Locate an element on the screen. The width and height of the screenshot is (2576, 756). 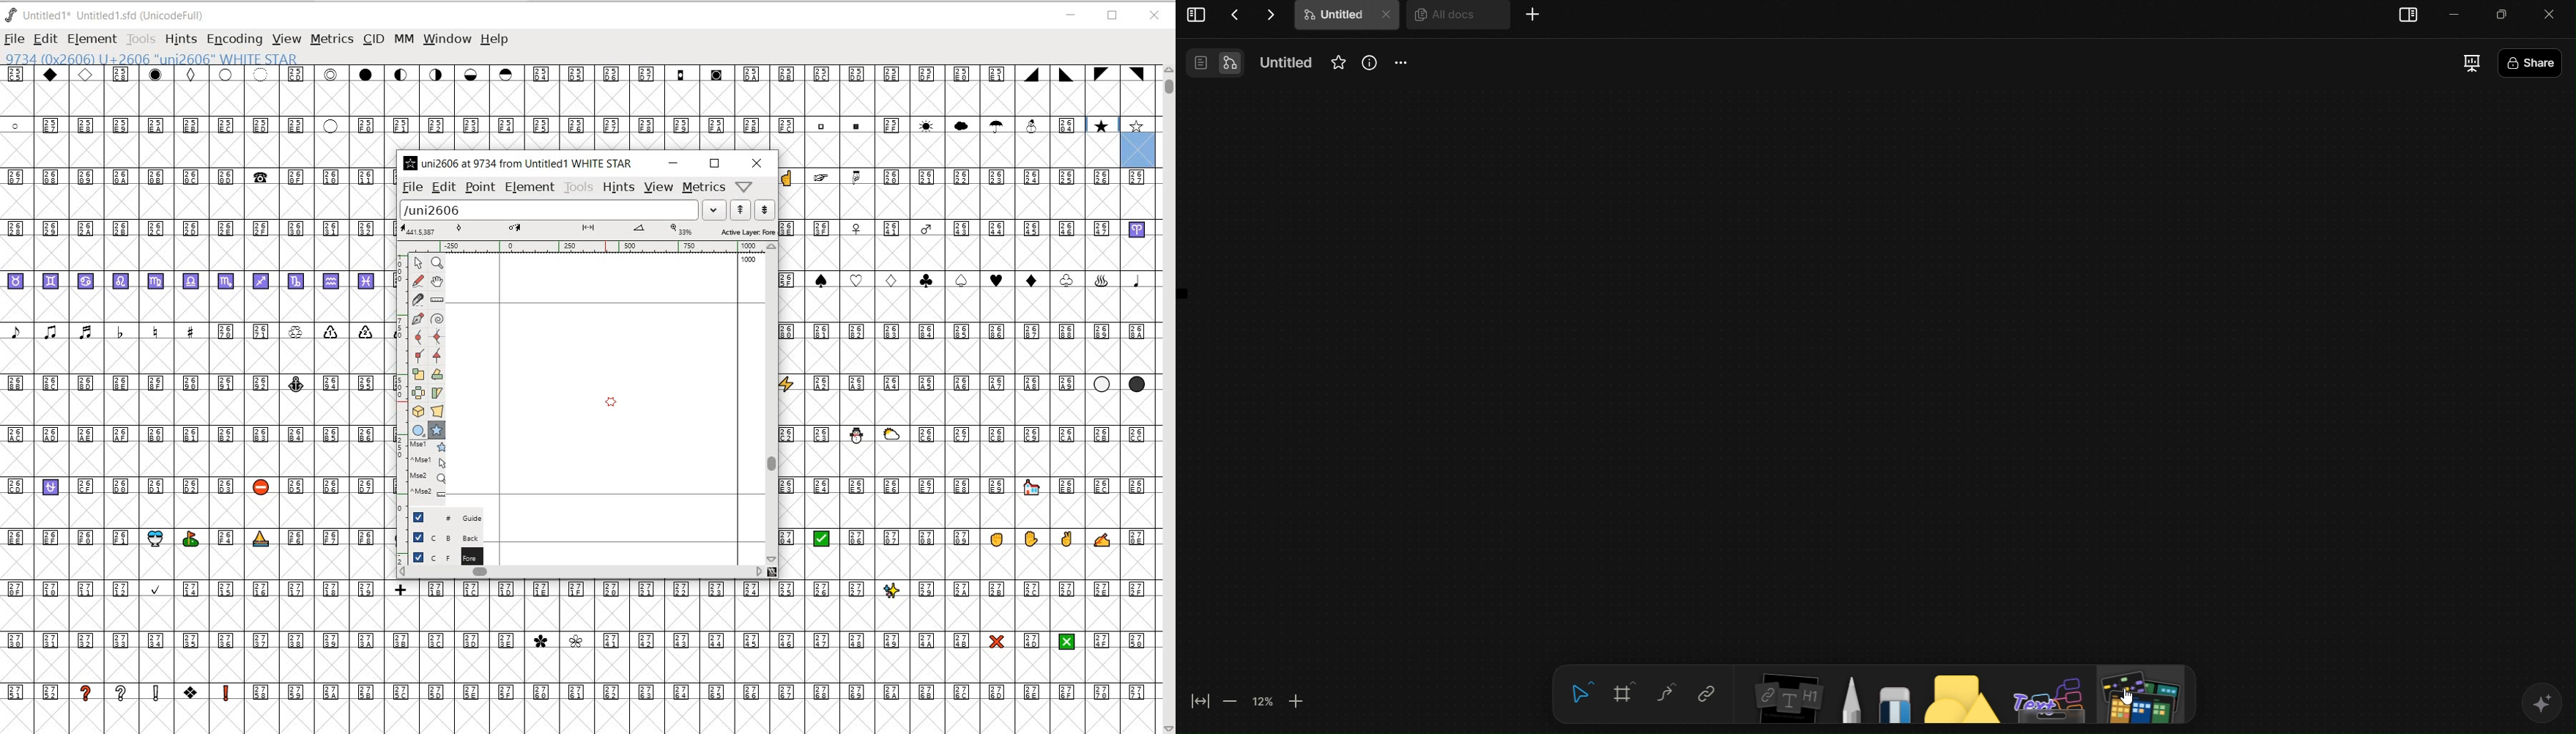
RECTANGLE OR ELLIPSE is located at coordinates (420, 431).